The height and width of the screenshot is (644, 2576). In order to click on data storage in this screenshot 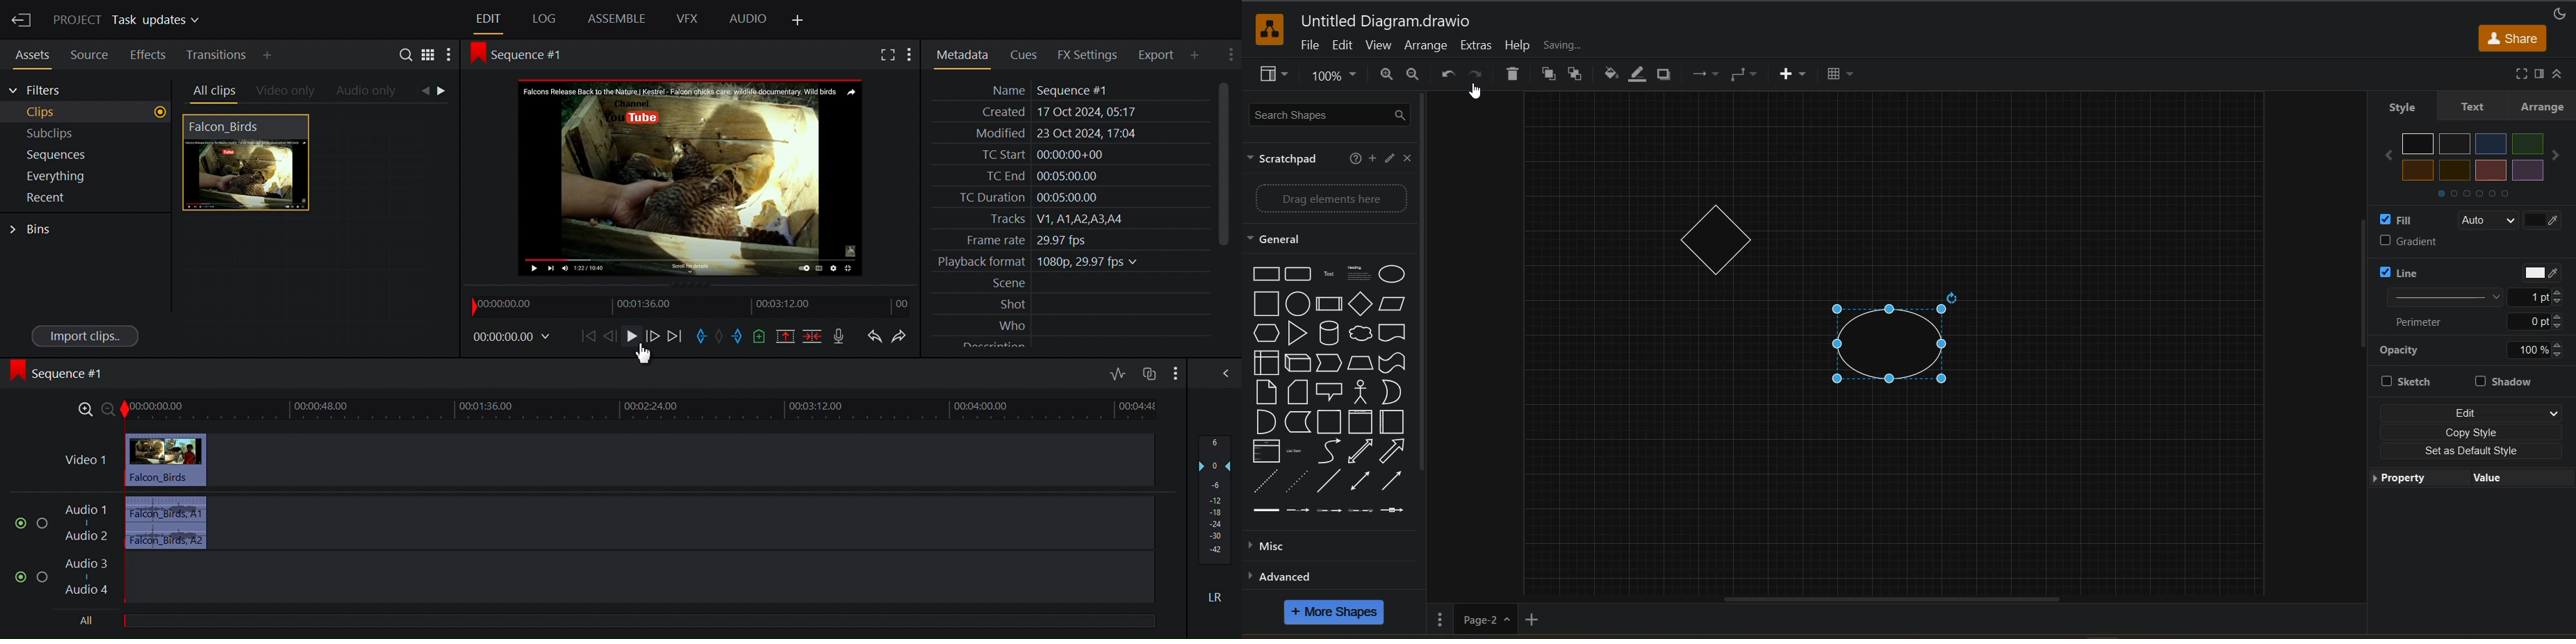, I will do `click(1297, 421)`.